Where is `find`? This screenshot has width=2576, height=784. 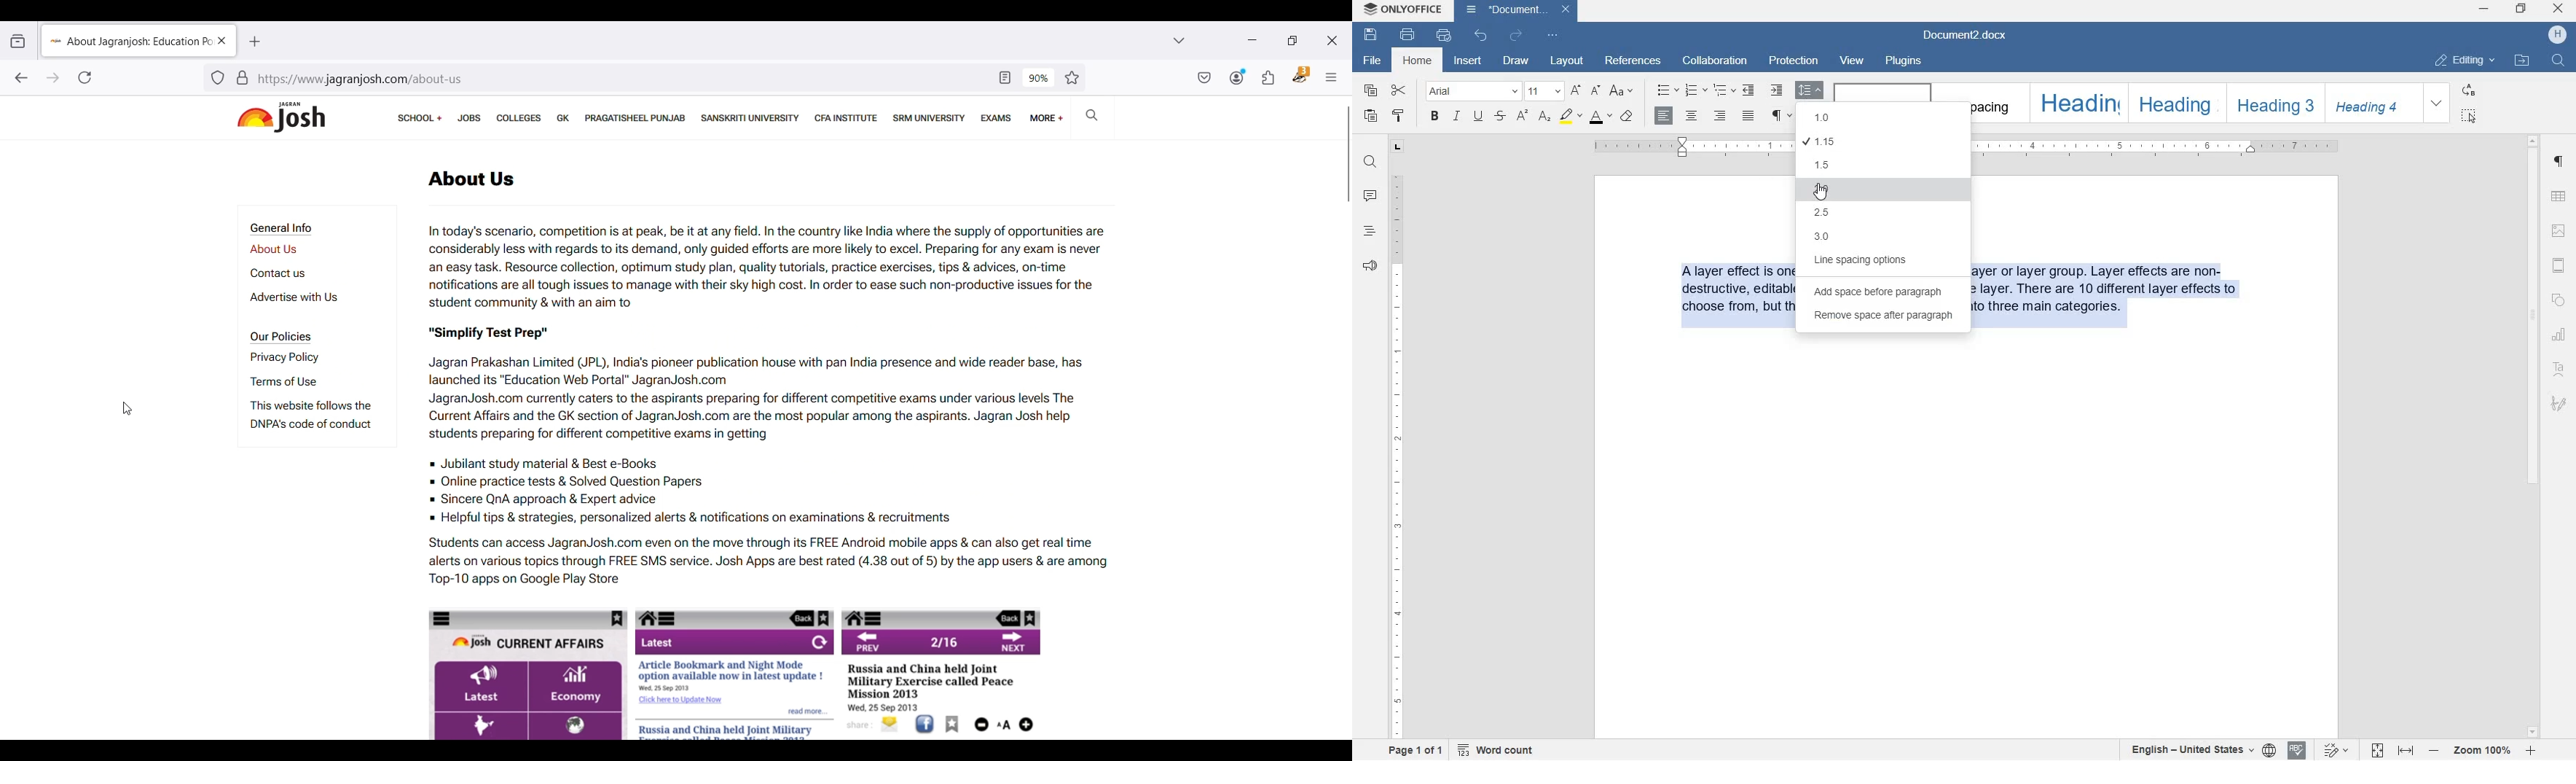 find is located at coordinates (1370, 161).